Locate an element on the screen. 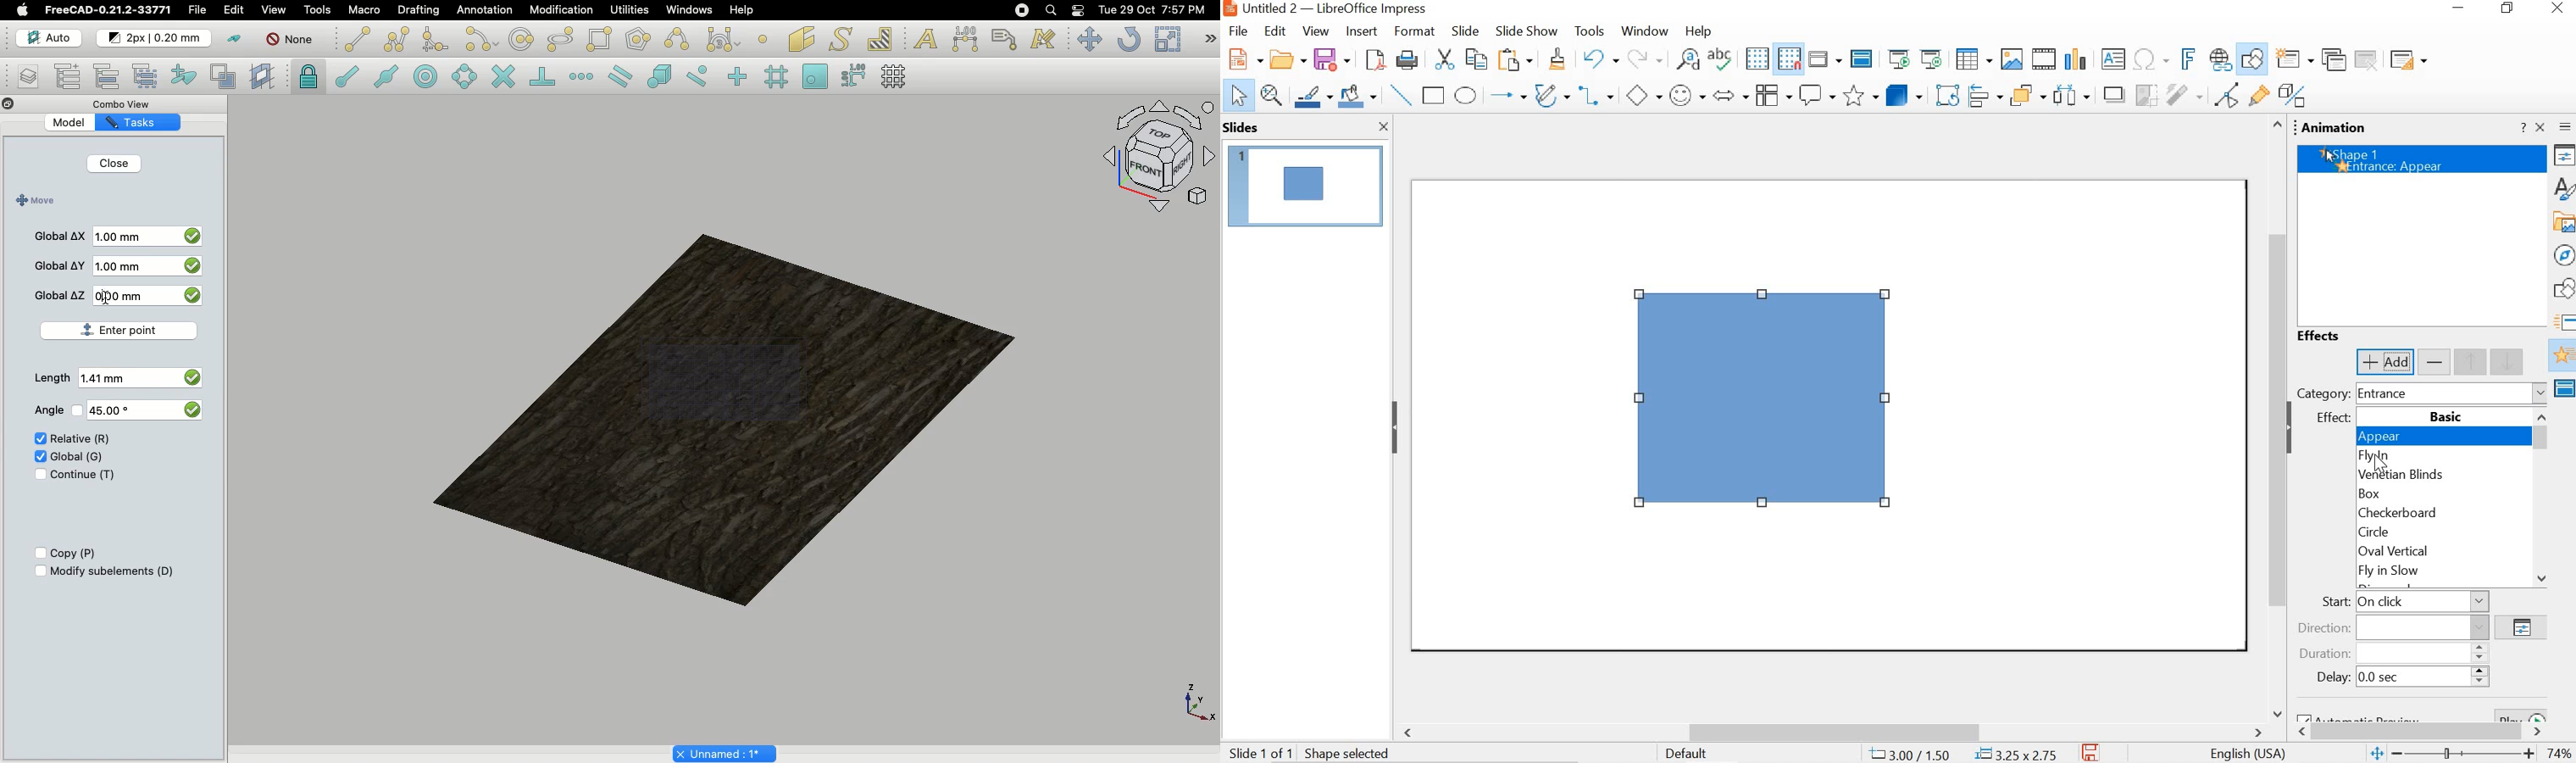 This screenshot has height=784, width=2576. master slide is located at coordinates (1862, 60).